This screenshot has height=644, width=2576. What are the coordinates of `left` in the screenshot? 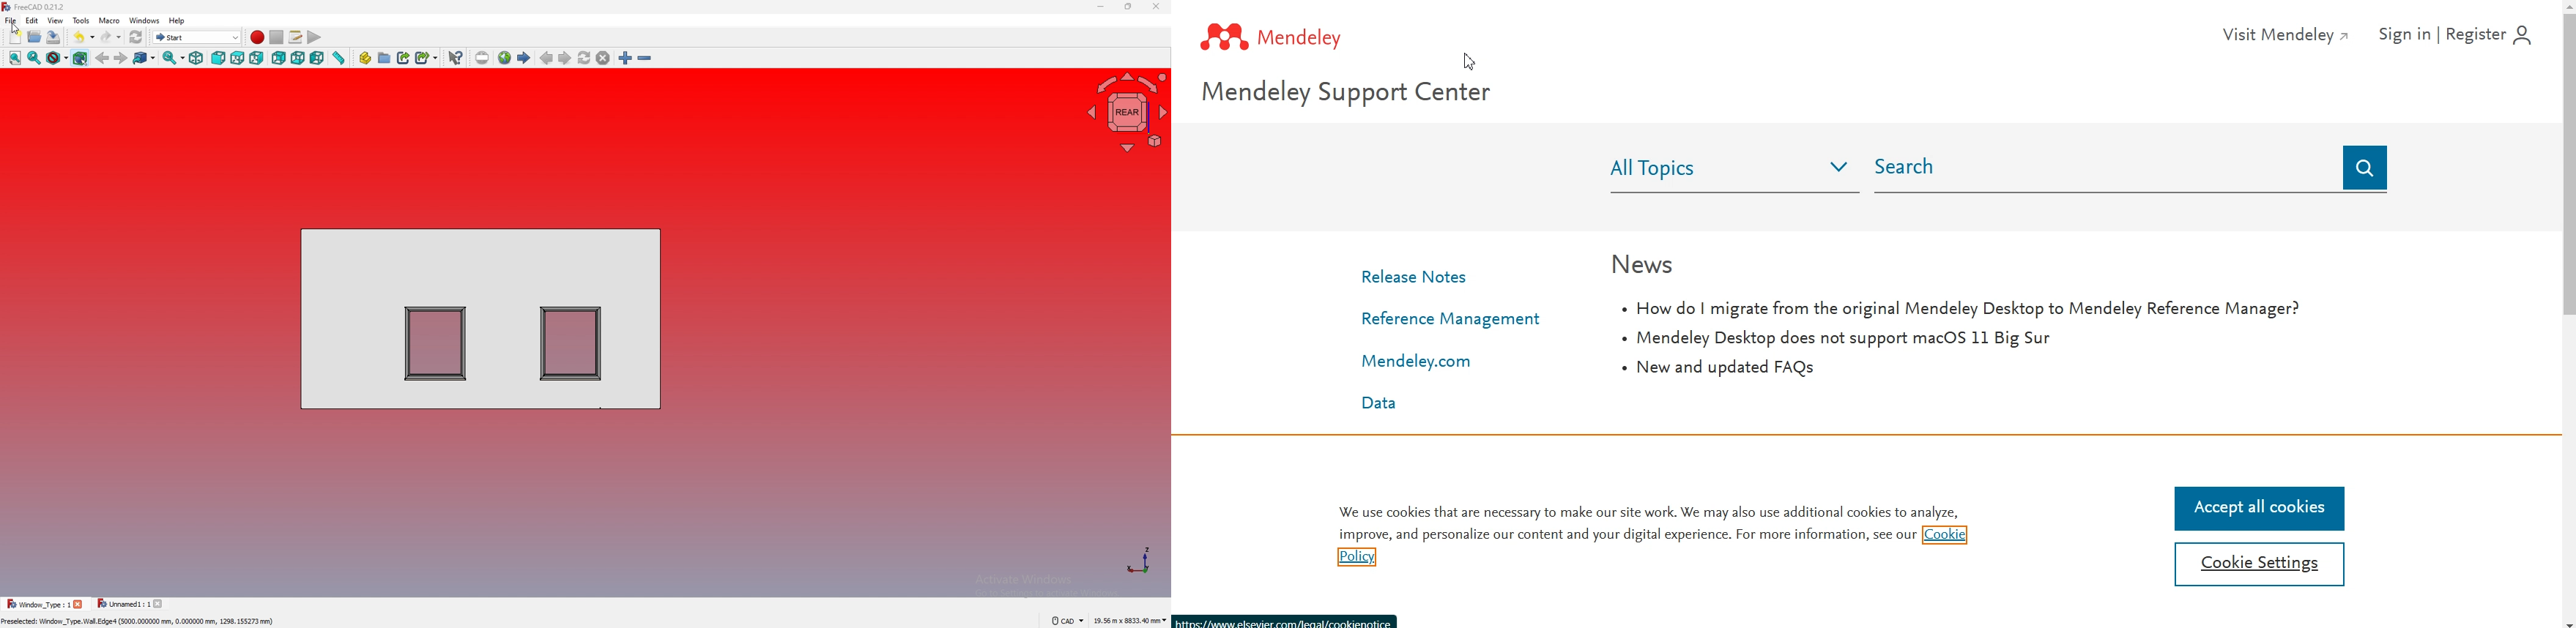 It's located at (317, 59).